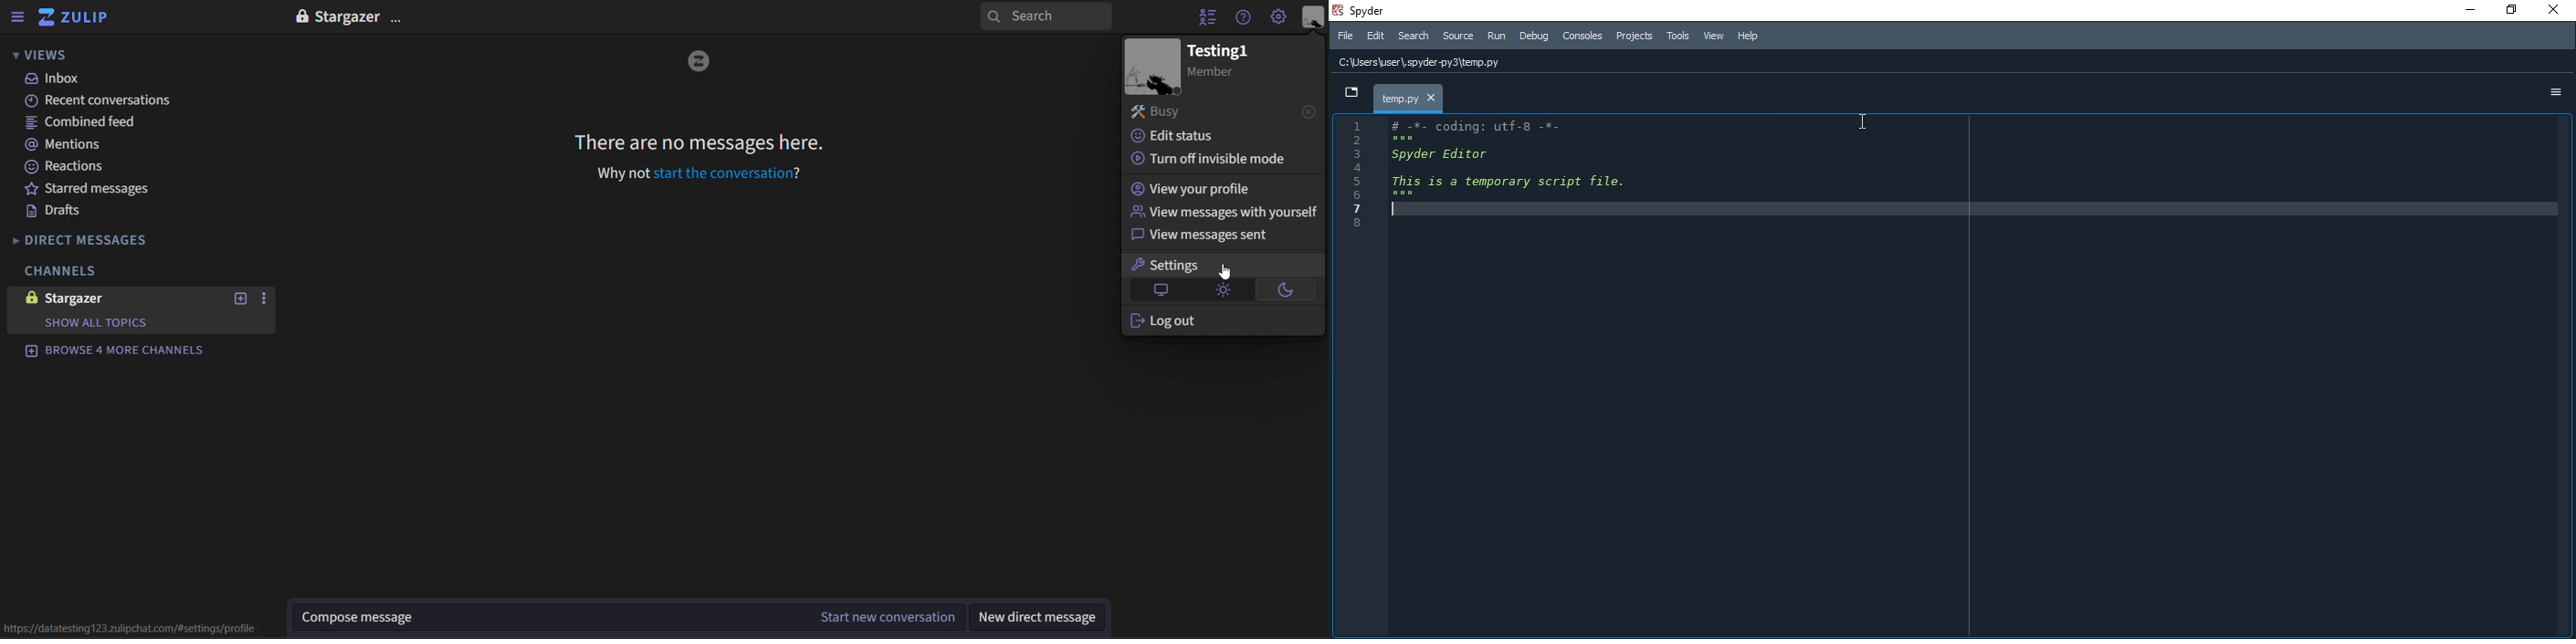 This screenshot has width=2576, height=644. Describe the element at coordinates (1495, 37) in the screenshot. I see `Run` at that location.